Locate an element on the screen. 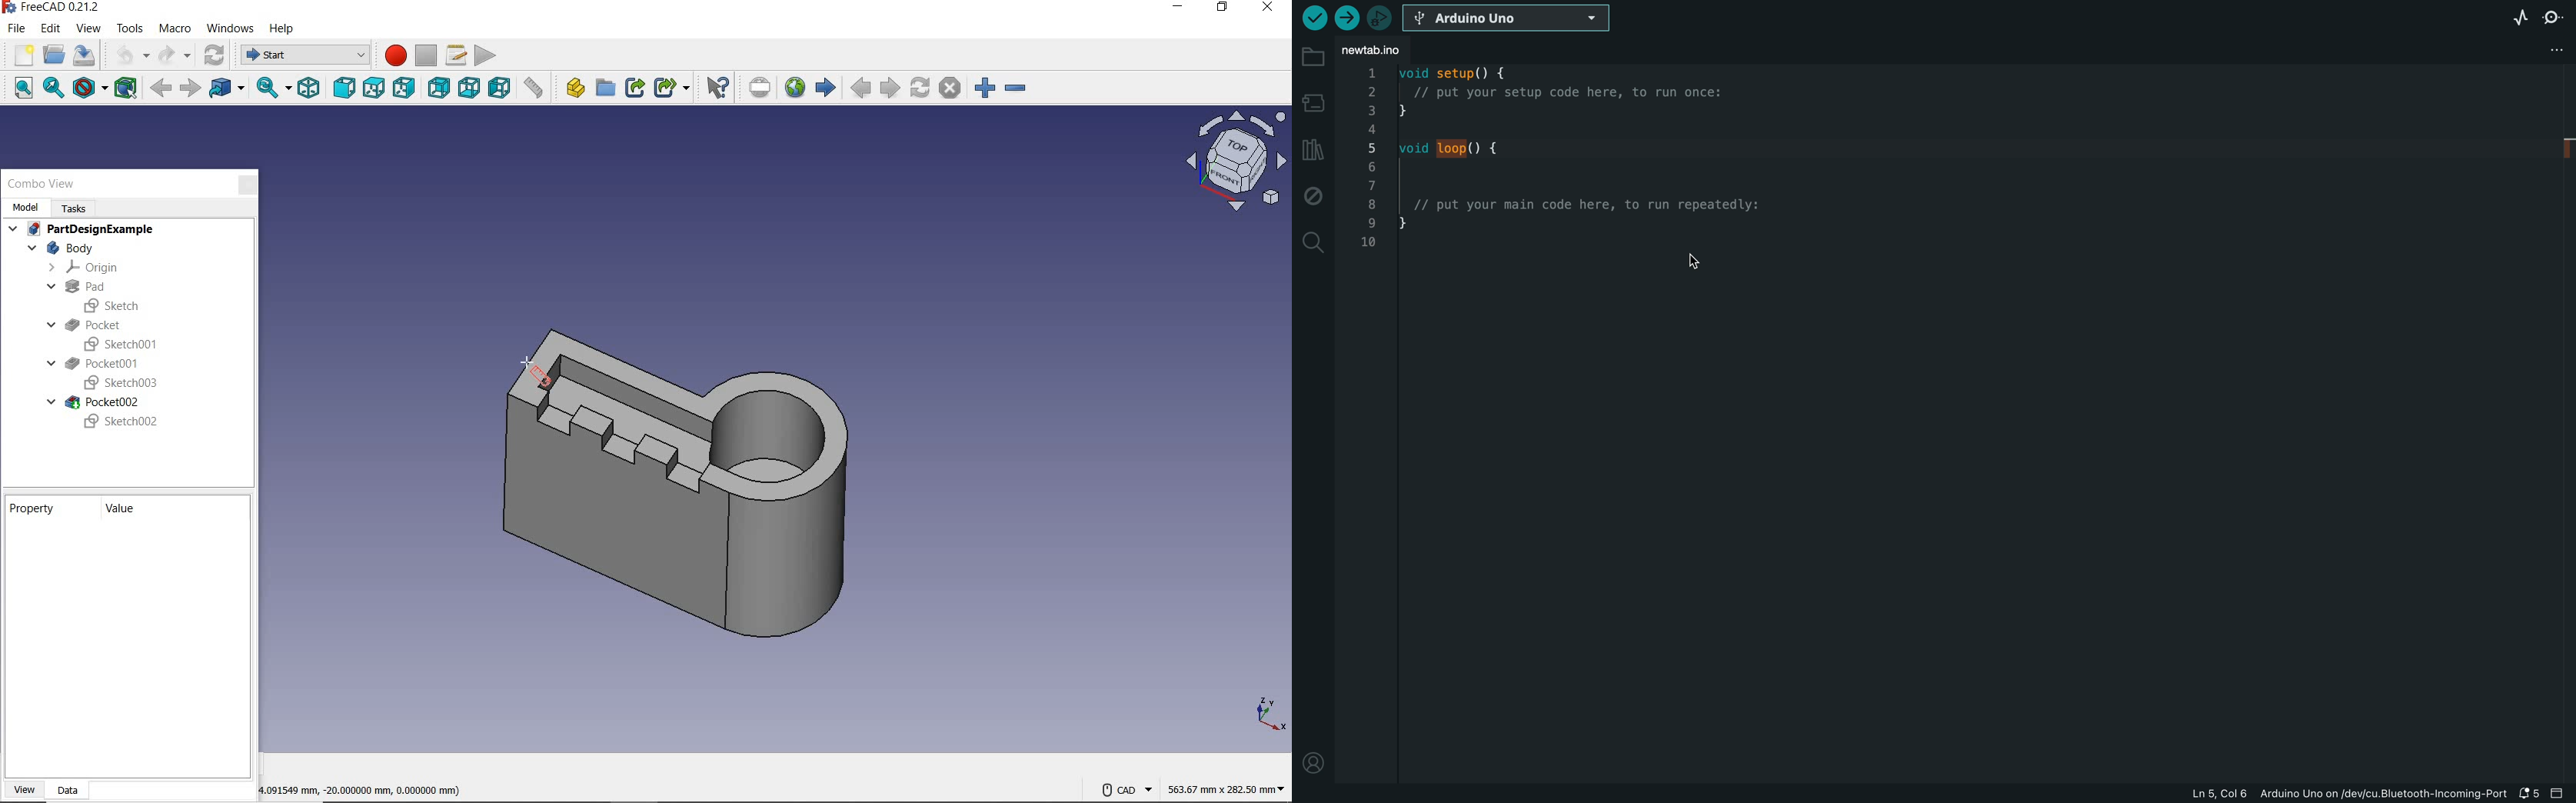 The width and height of the screenshot is (2576, 812). refresh webpage is located at coordinates (919, 87).